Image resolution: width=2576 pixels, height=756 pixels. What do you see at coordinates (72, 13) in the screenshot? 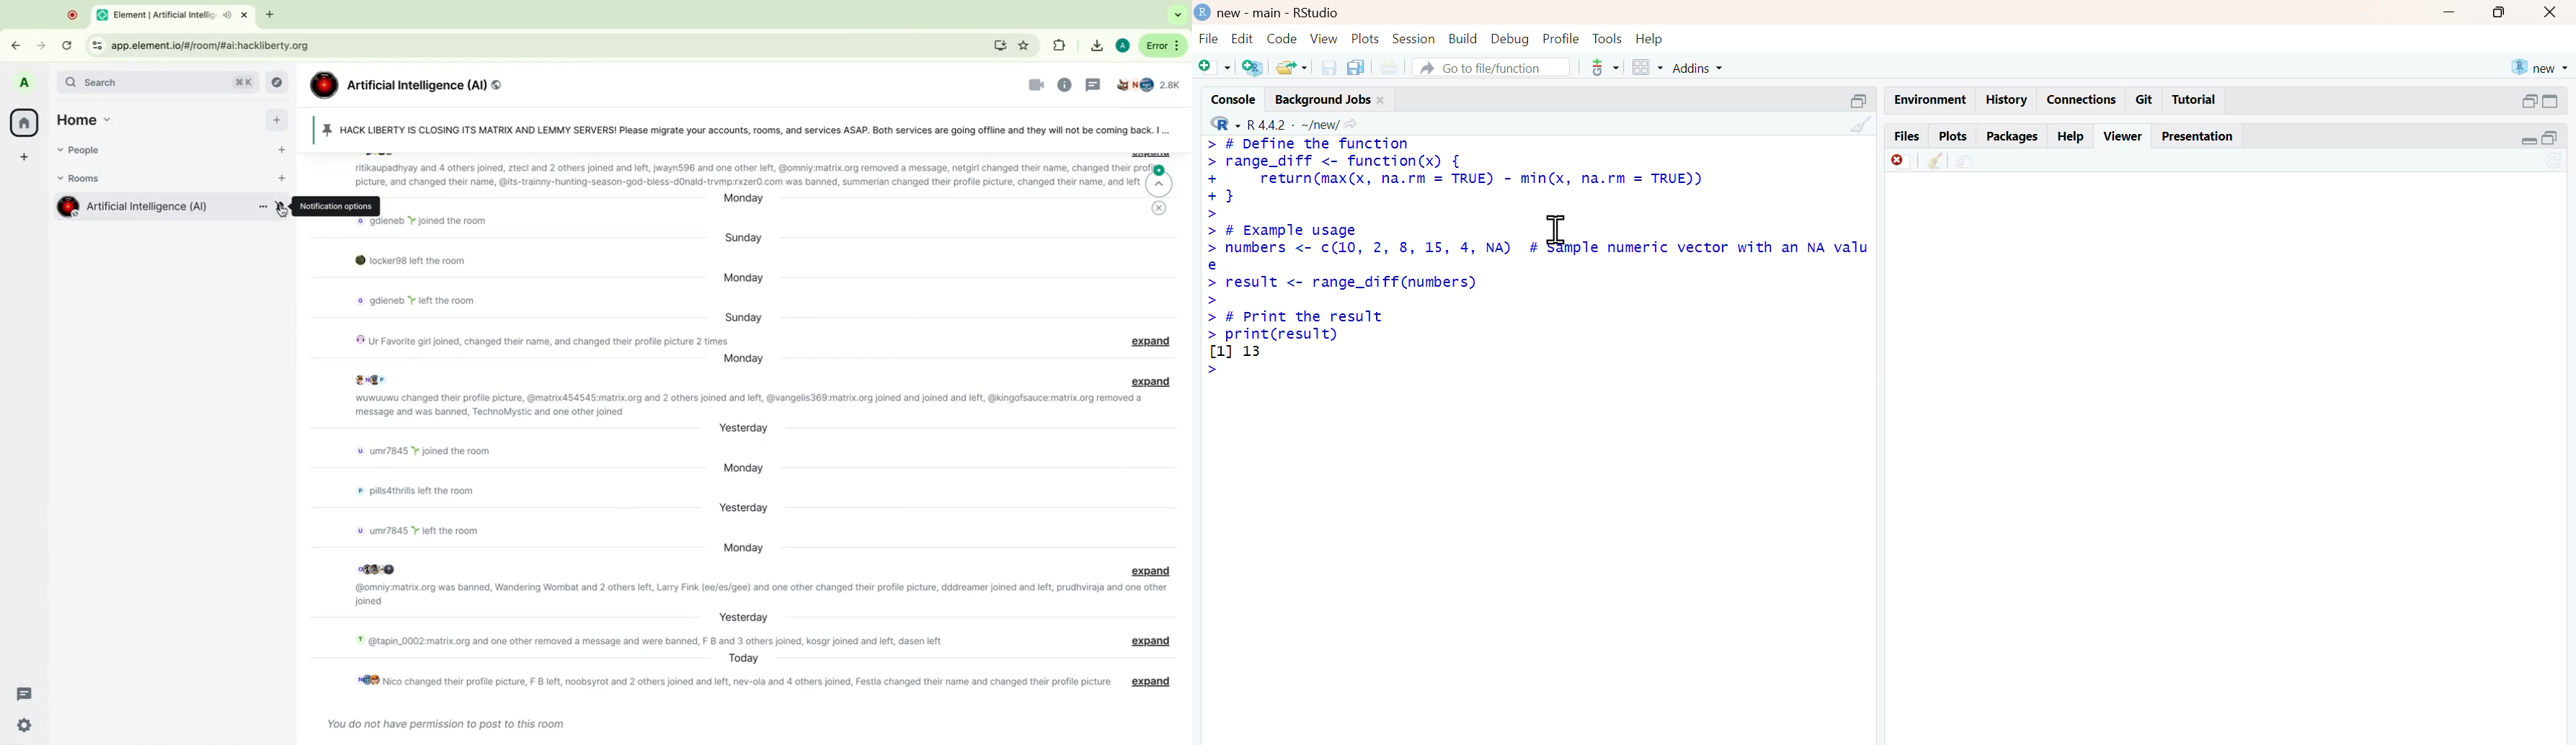
I see `point` at bounding box center [72, 13].